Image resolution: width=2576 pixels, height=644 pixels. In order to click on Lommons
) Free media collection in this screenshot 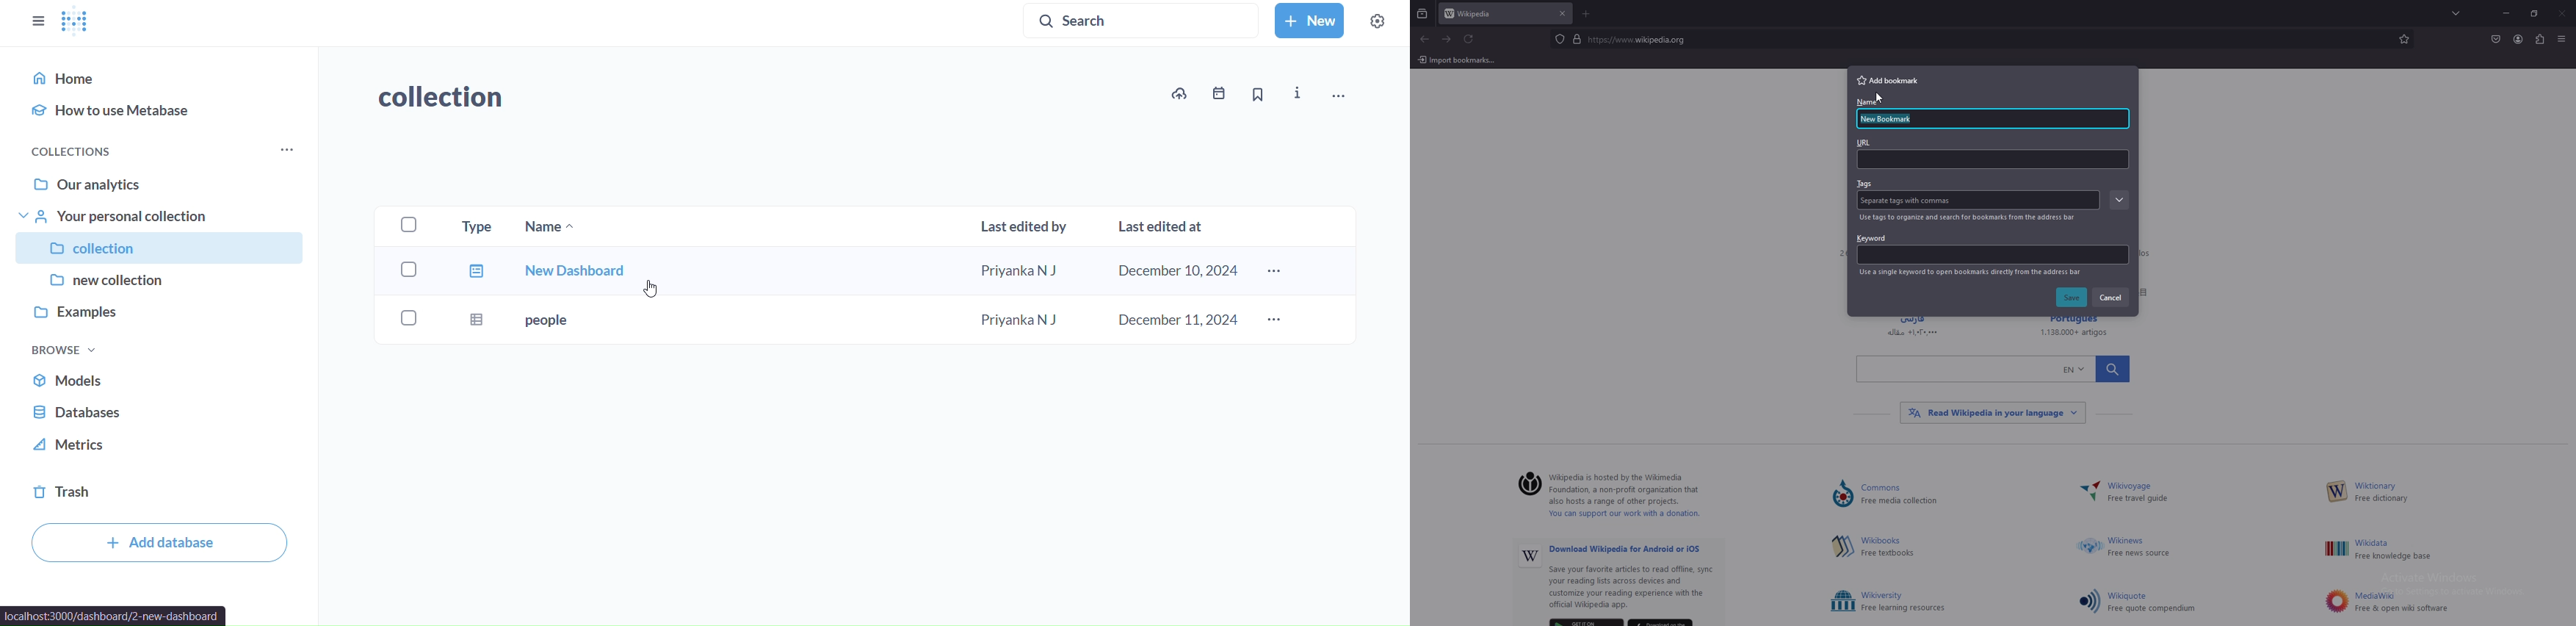, I will do `click(1914, 495)`.